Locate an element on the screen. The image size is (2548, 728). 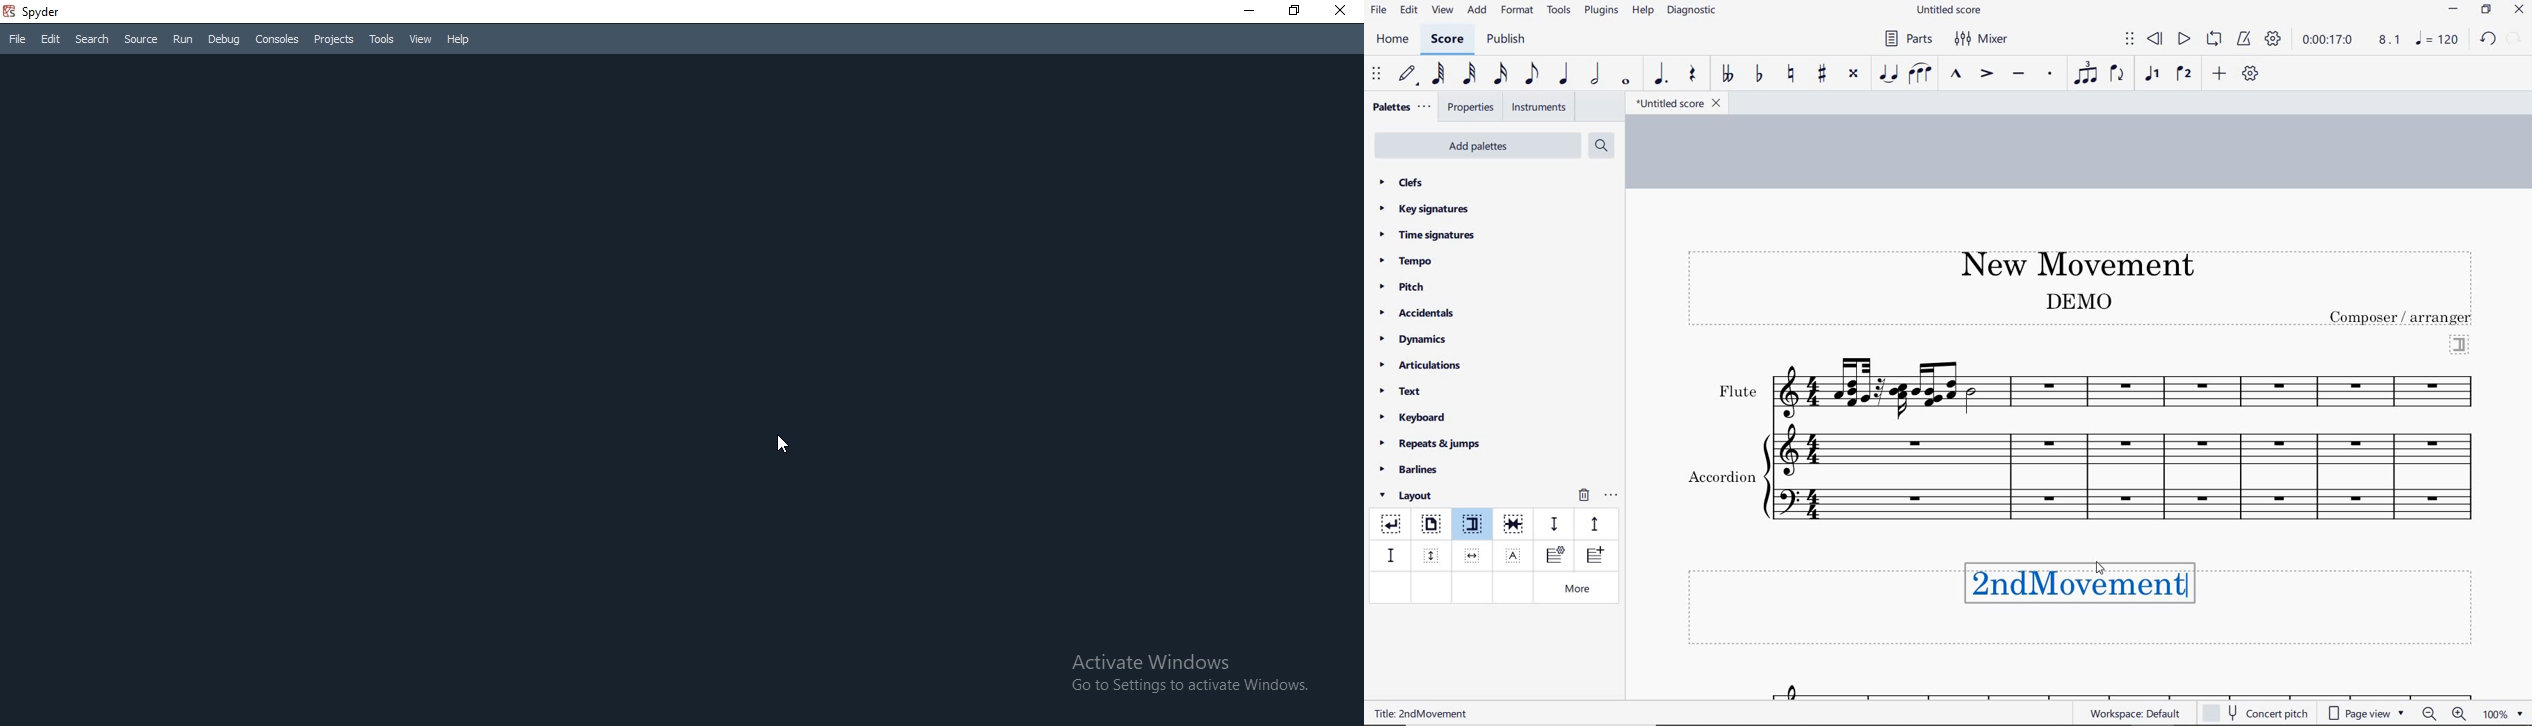
insert vertical frame is located at coordinates (1433, 554).